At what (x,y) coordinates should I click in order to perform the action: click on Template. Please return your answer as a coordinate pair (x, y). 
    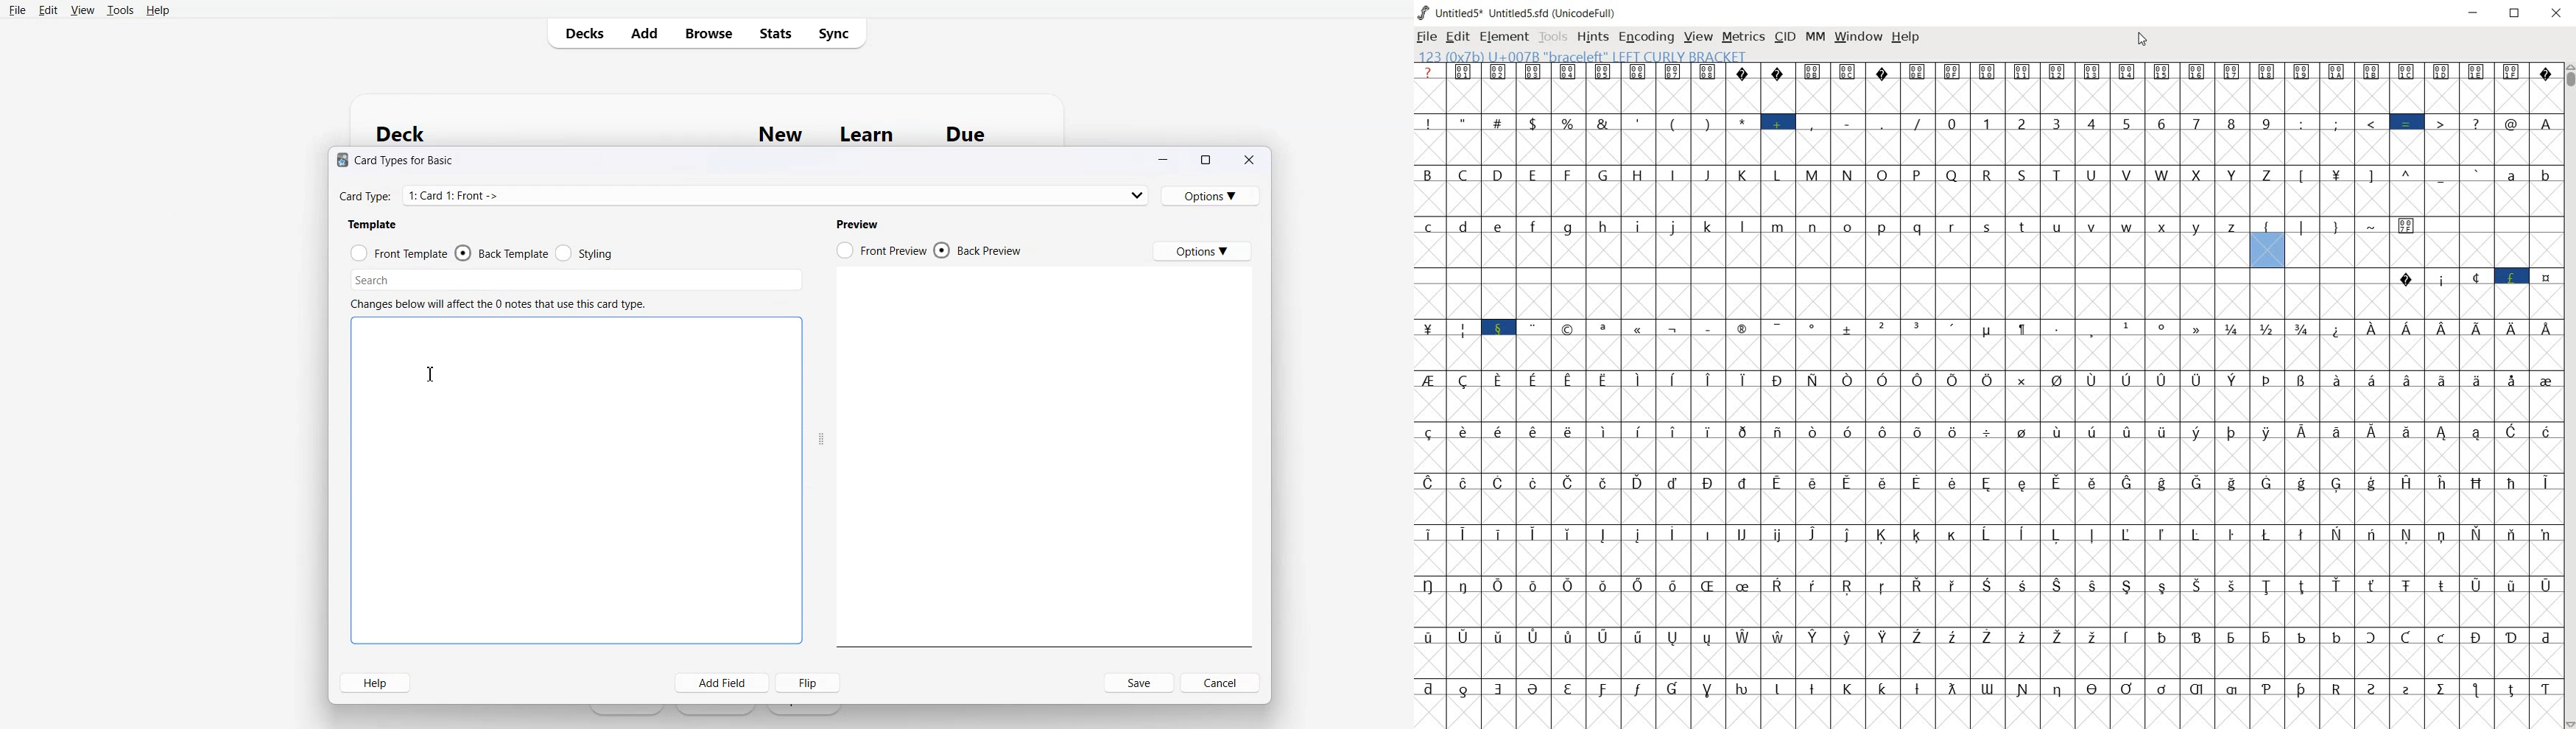
    Looking at the image, I should click on (372, 226).